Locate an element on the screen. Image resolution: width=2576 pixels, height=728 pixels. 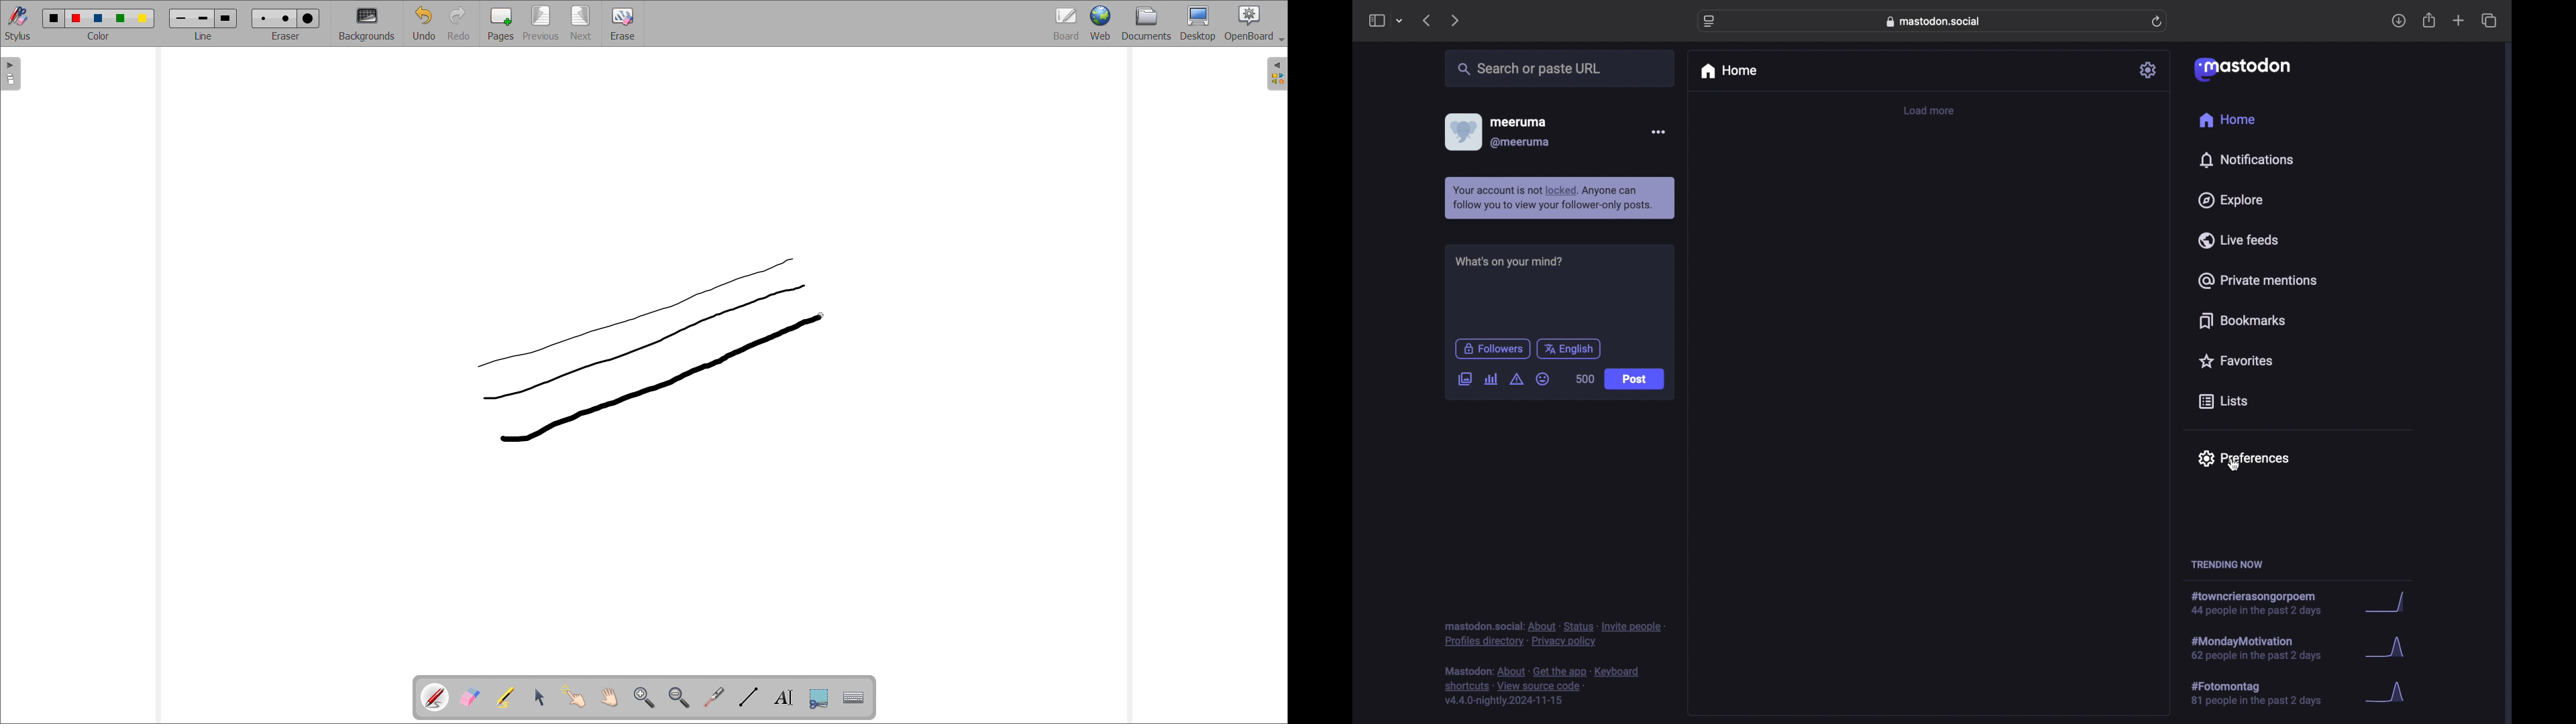
info is located at coordinates (1559, 198).